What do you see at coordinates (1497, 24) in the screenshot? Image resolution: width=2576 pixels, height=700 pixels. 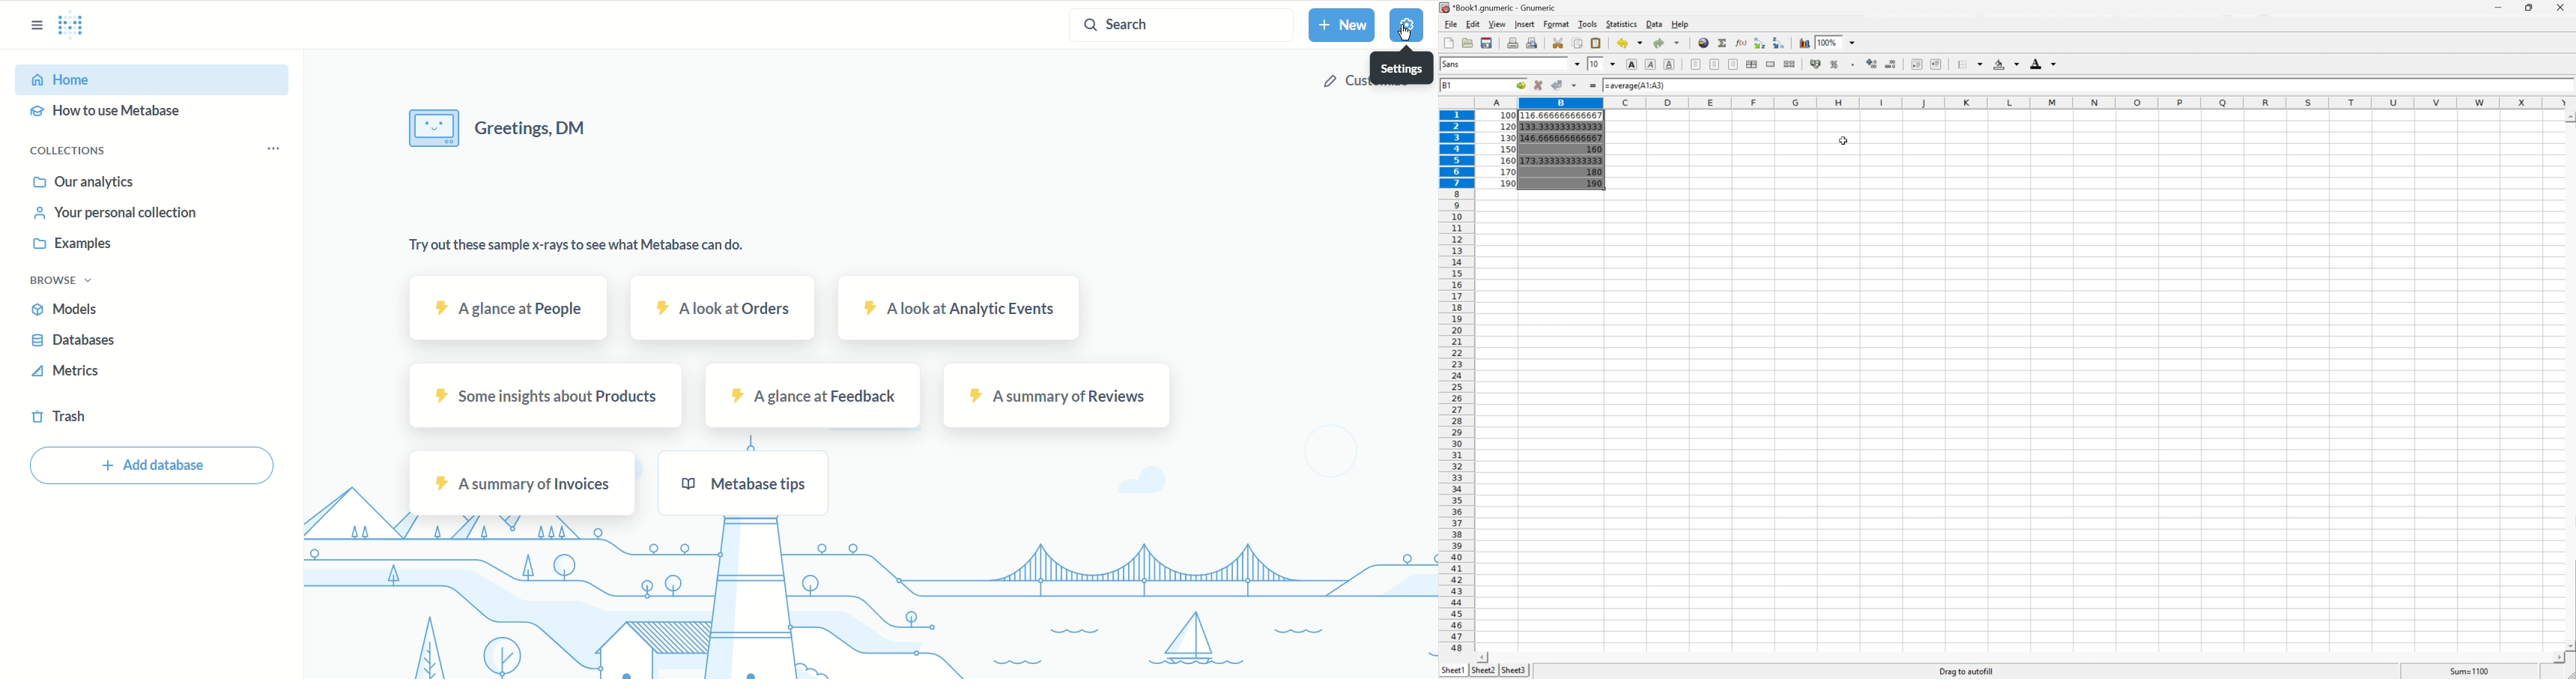 I see `View` at bounding box center [1497, 24].